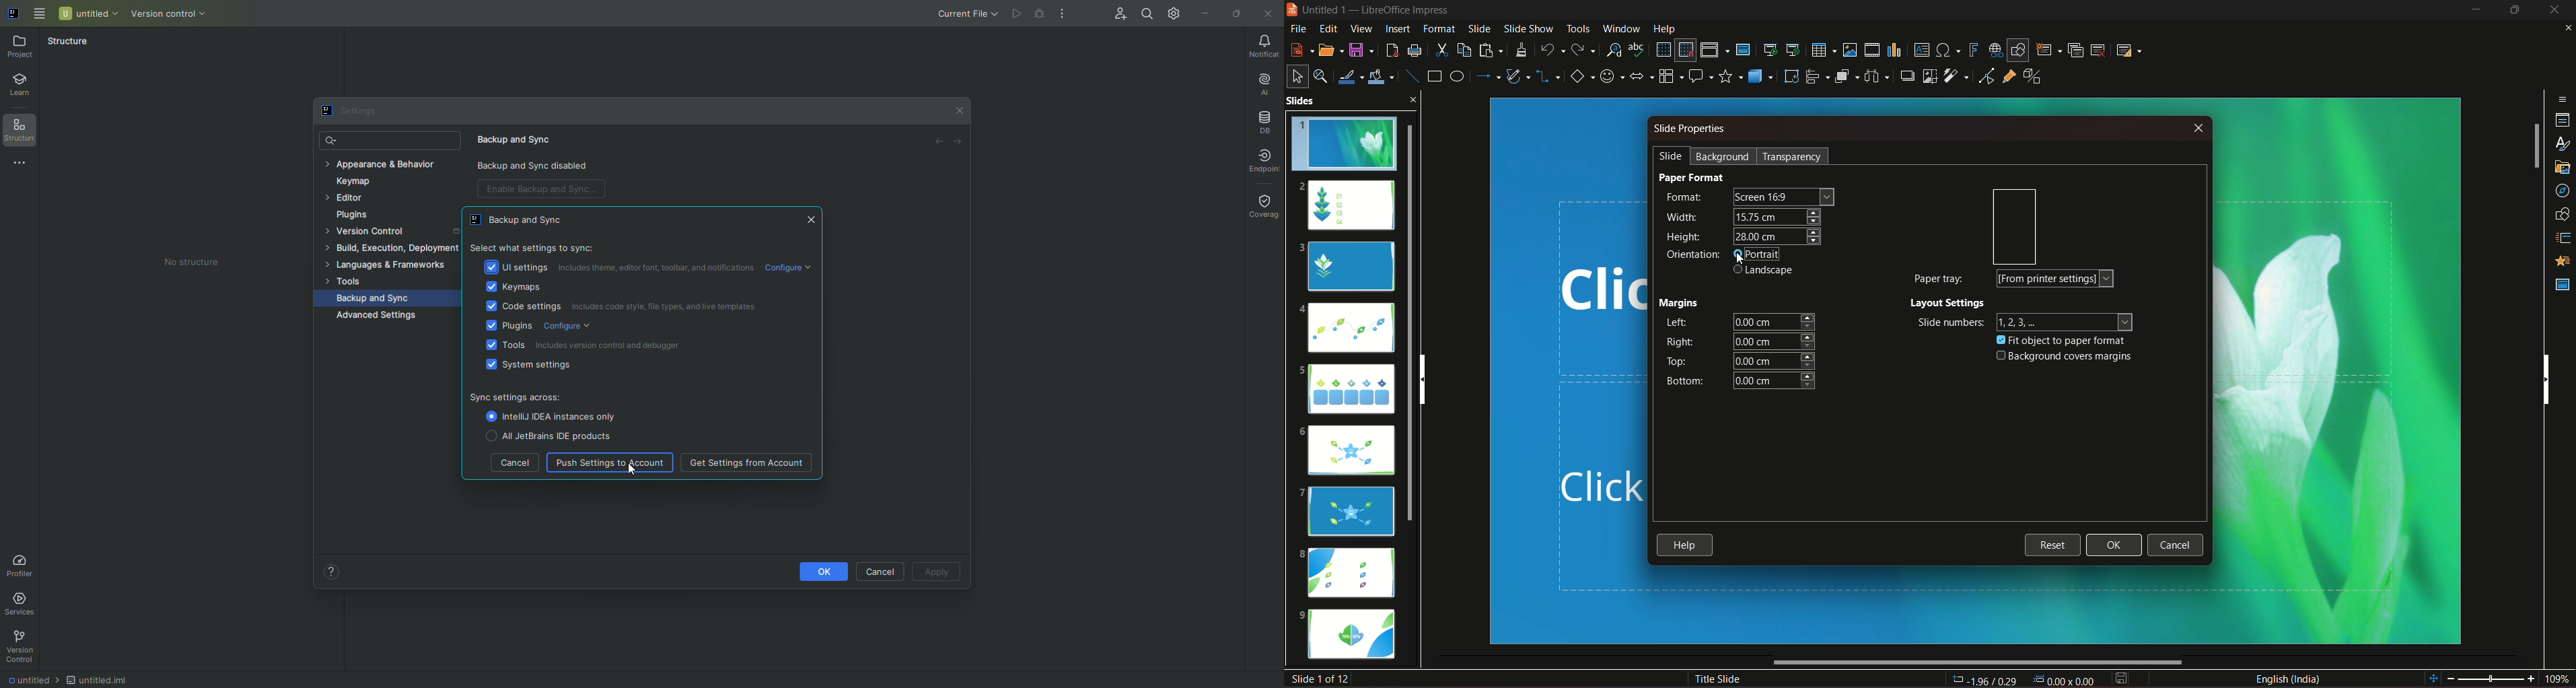 This screenshot has width=2576, height=700. What do you see at coordinates (1670, 75) in the screenshot?
I see `flowchart` at bounding box center [1670, 75].